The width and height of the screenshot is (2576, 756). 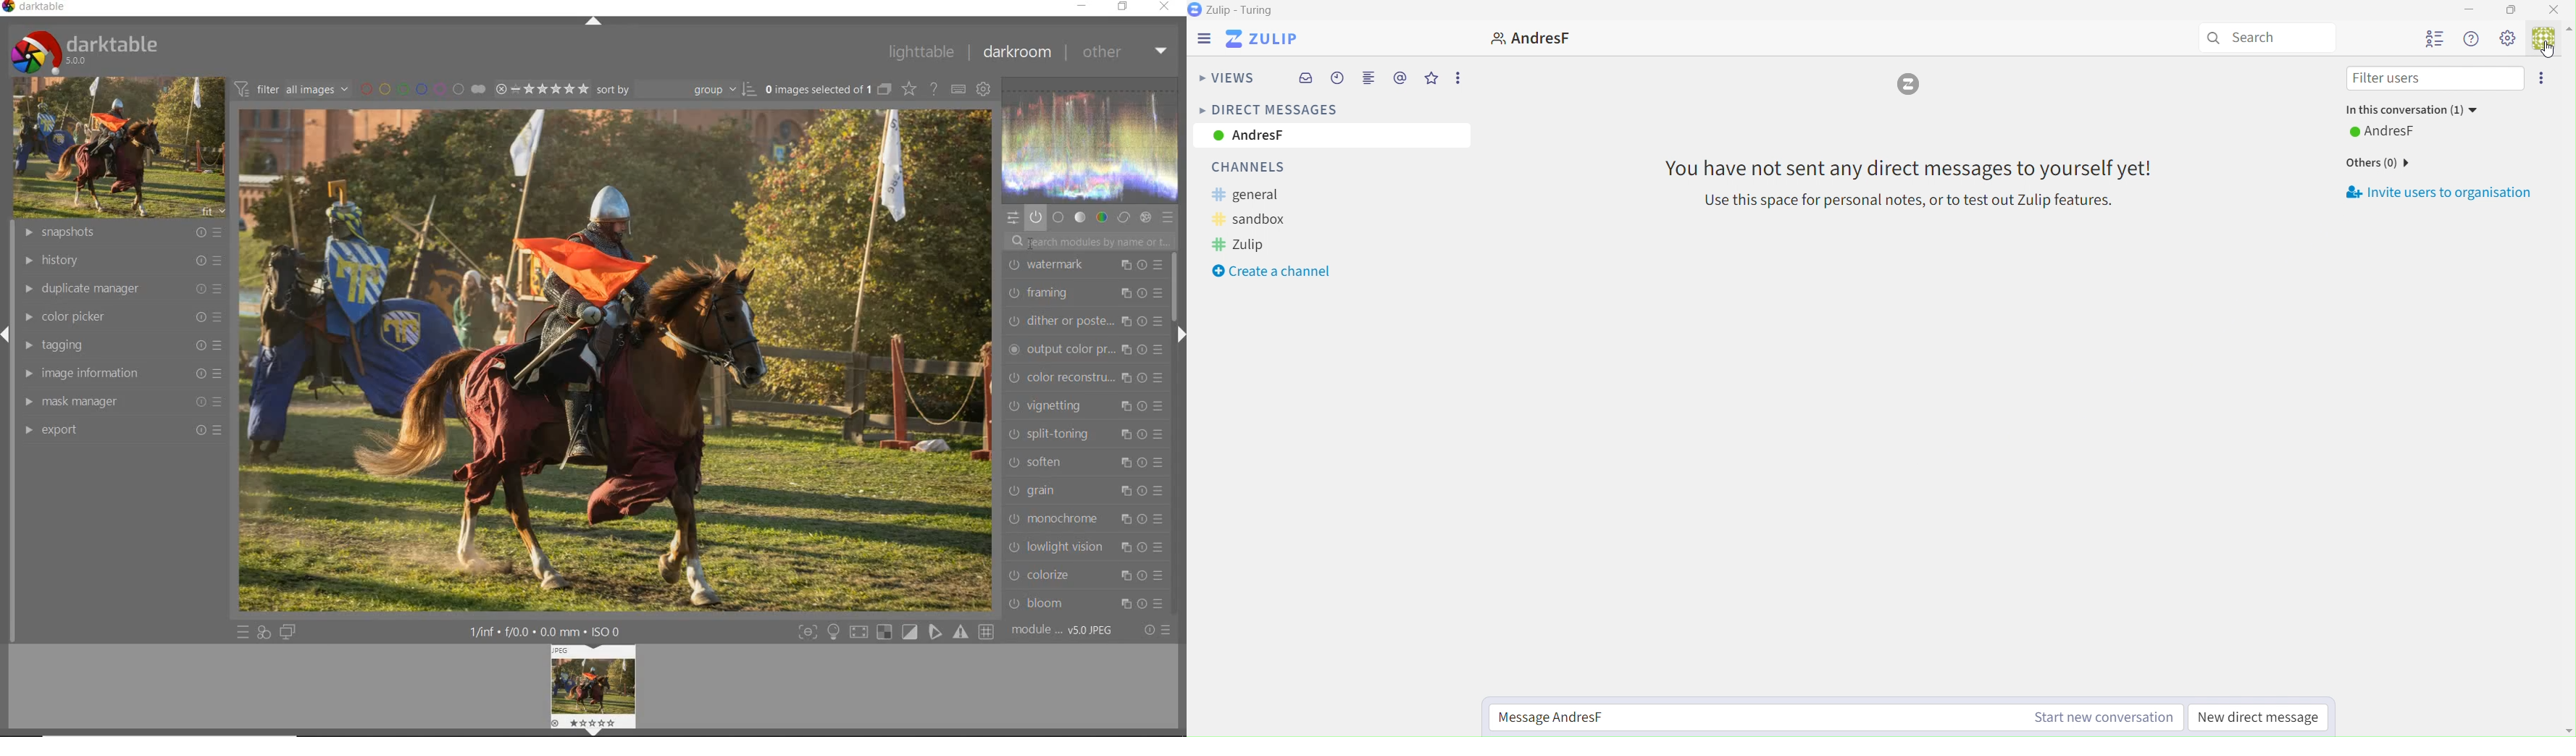 What do you see at coordinates (1012, 217) in the screenshot?
I see `quick access panel` at bounding box center [1012, 217].